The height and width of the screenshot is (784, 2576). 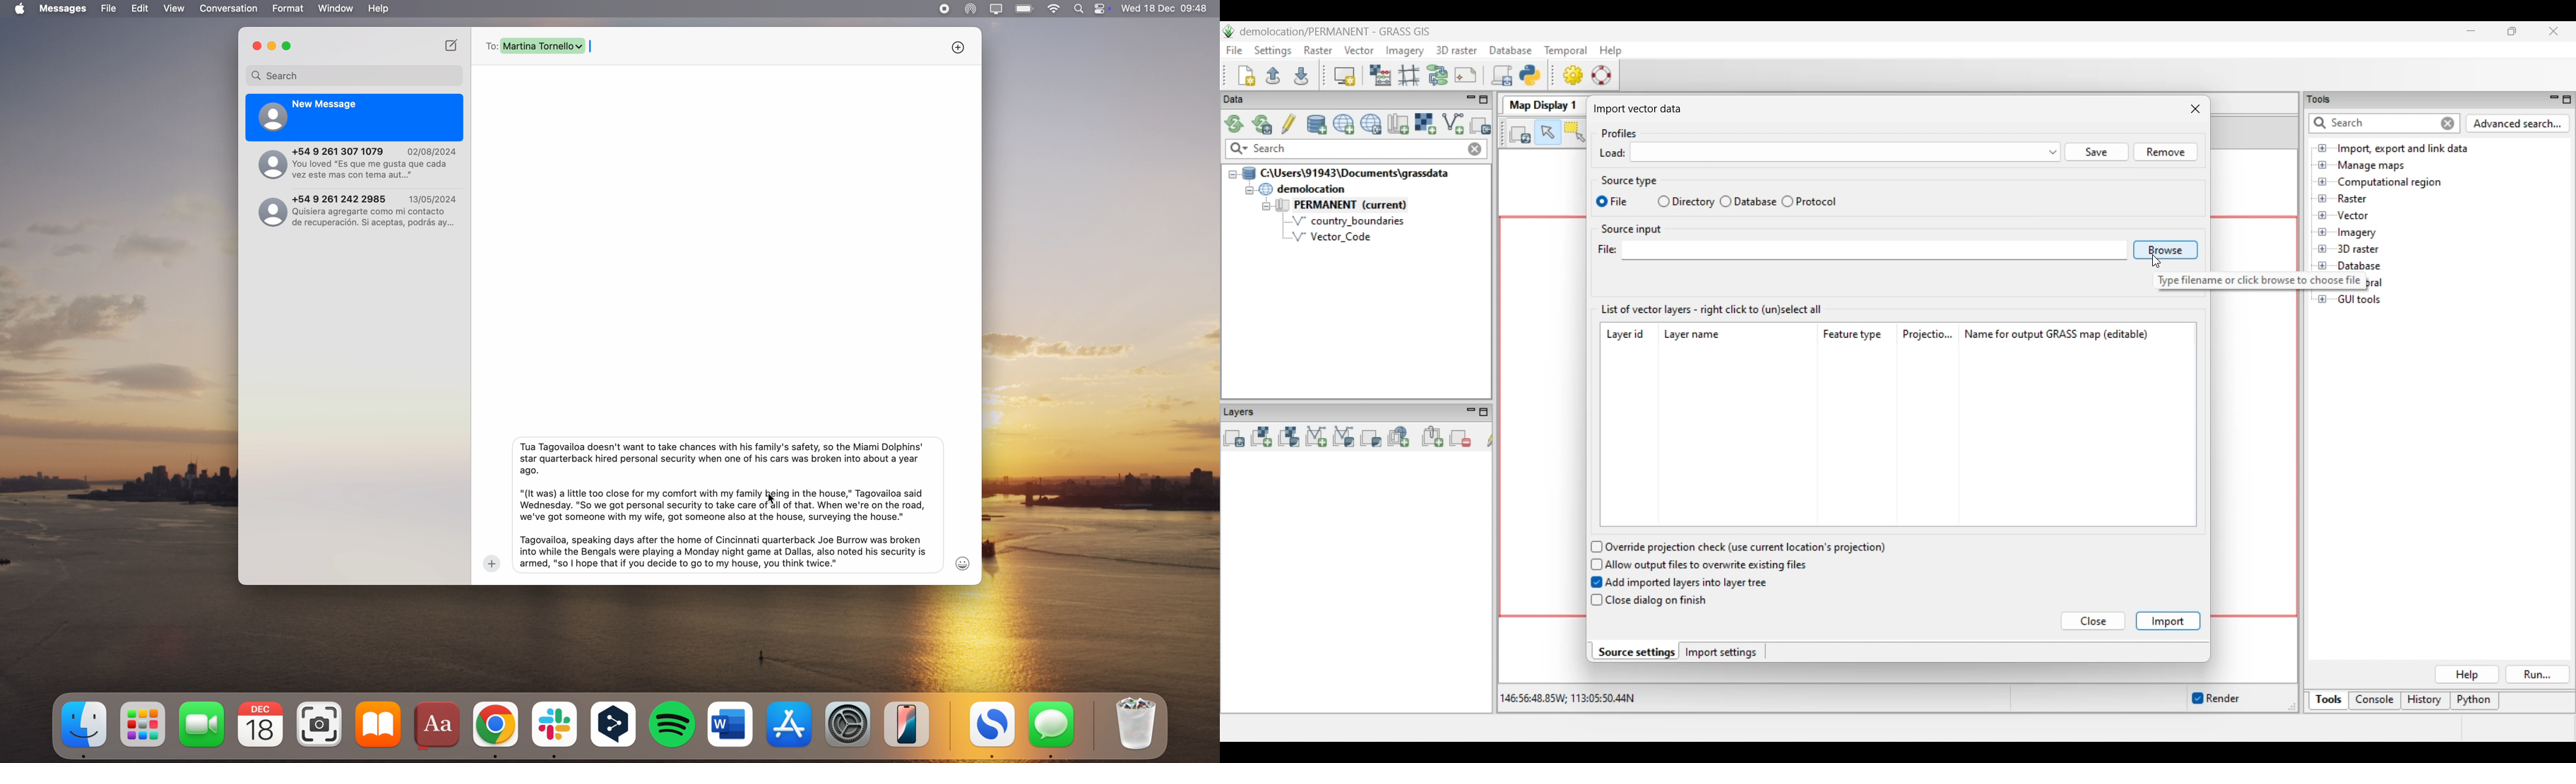 What do you see at coordinates (1134, 724) in the screenshot?
I see `trash` at bounding box center [1134, 724].